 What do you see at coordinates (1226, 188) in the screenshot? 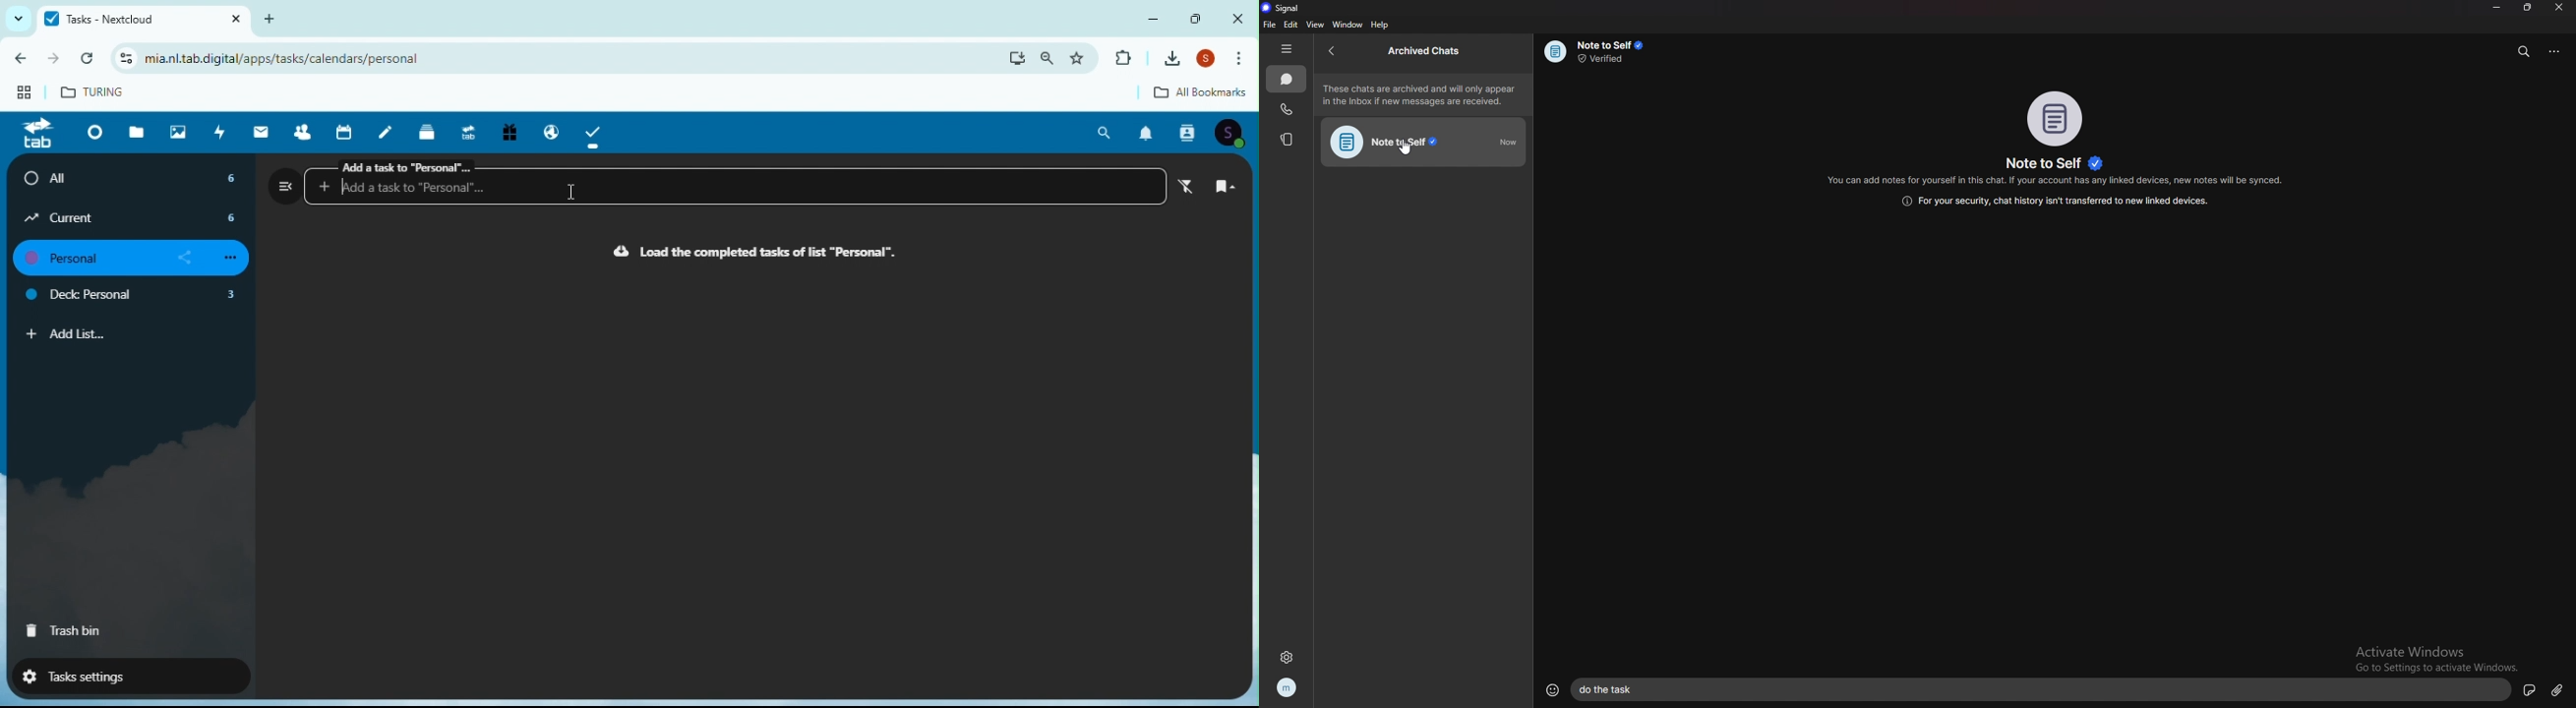
I see `Change sort order` at bounding box center [1226, 188].